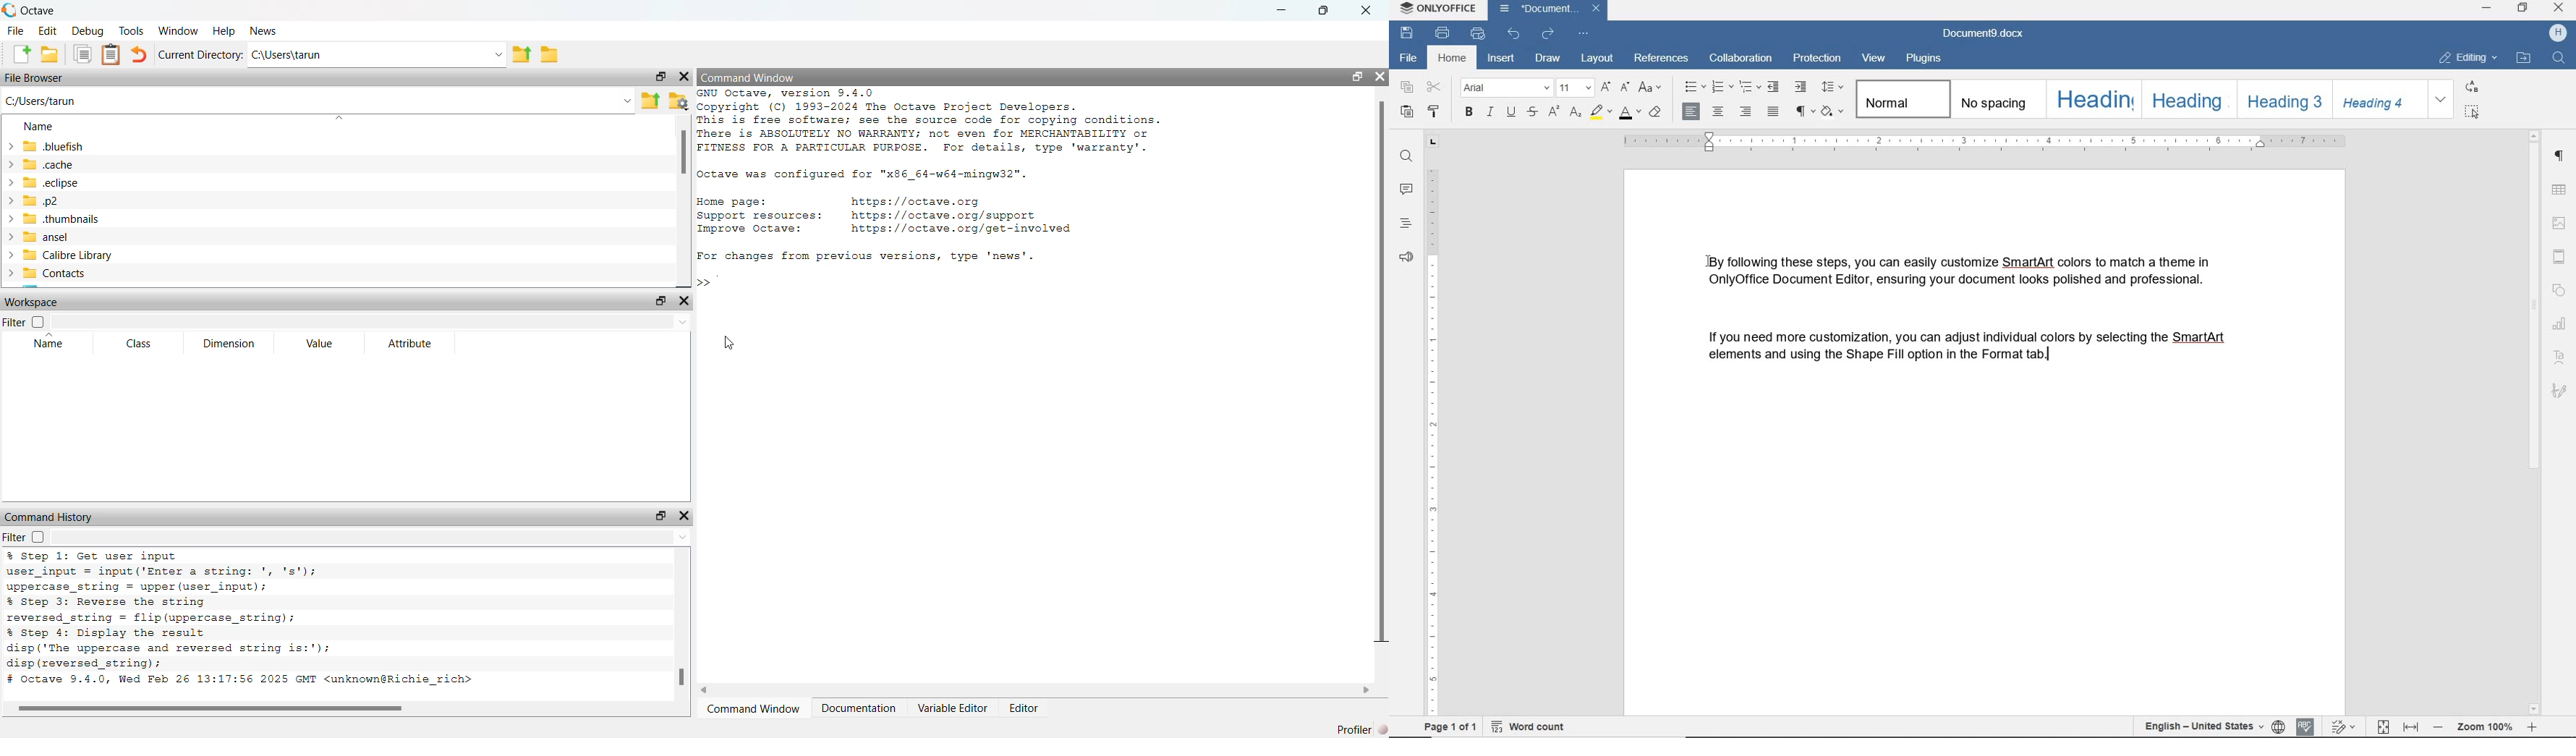 This screenshot has width=2576, height=756. Describe the element at coordinates (1443, 32) in the screenshot. I see `print` at that location.